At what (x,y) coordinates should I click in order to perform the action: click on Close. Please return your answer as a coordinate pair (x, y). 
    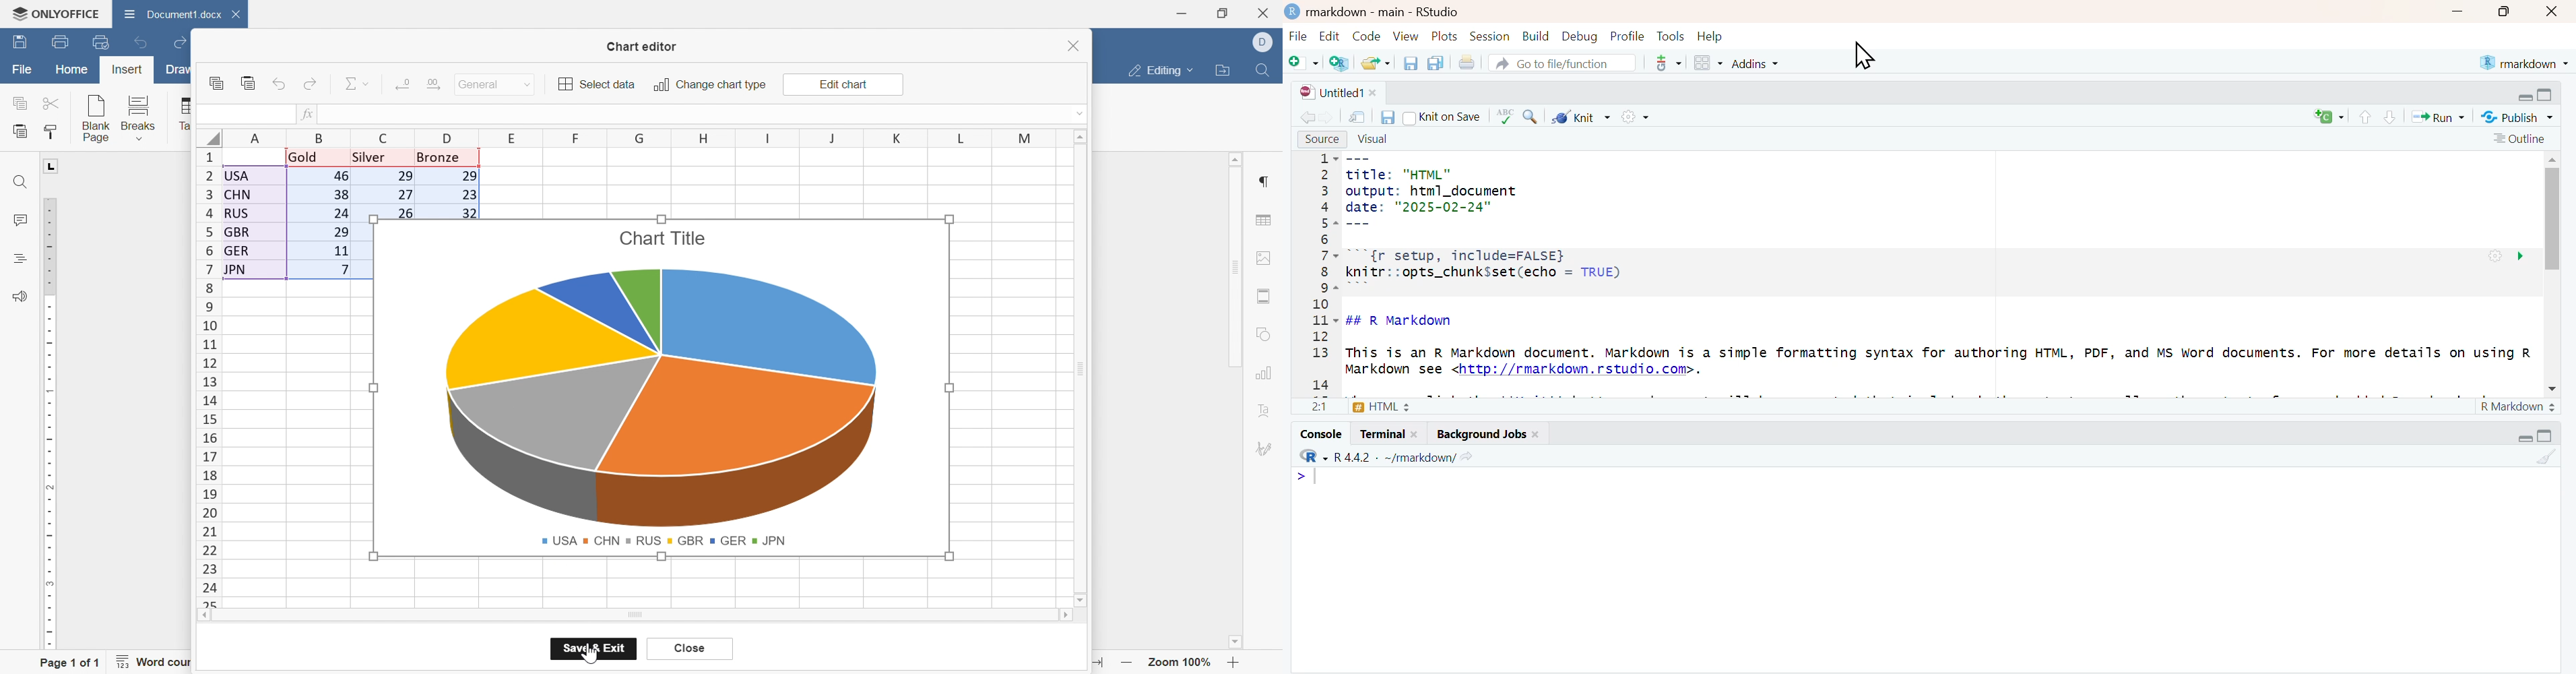
    Looking at the image, I should click on (2553, 11).